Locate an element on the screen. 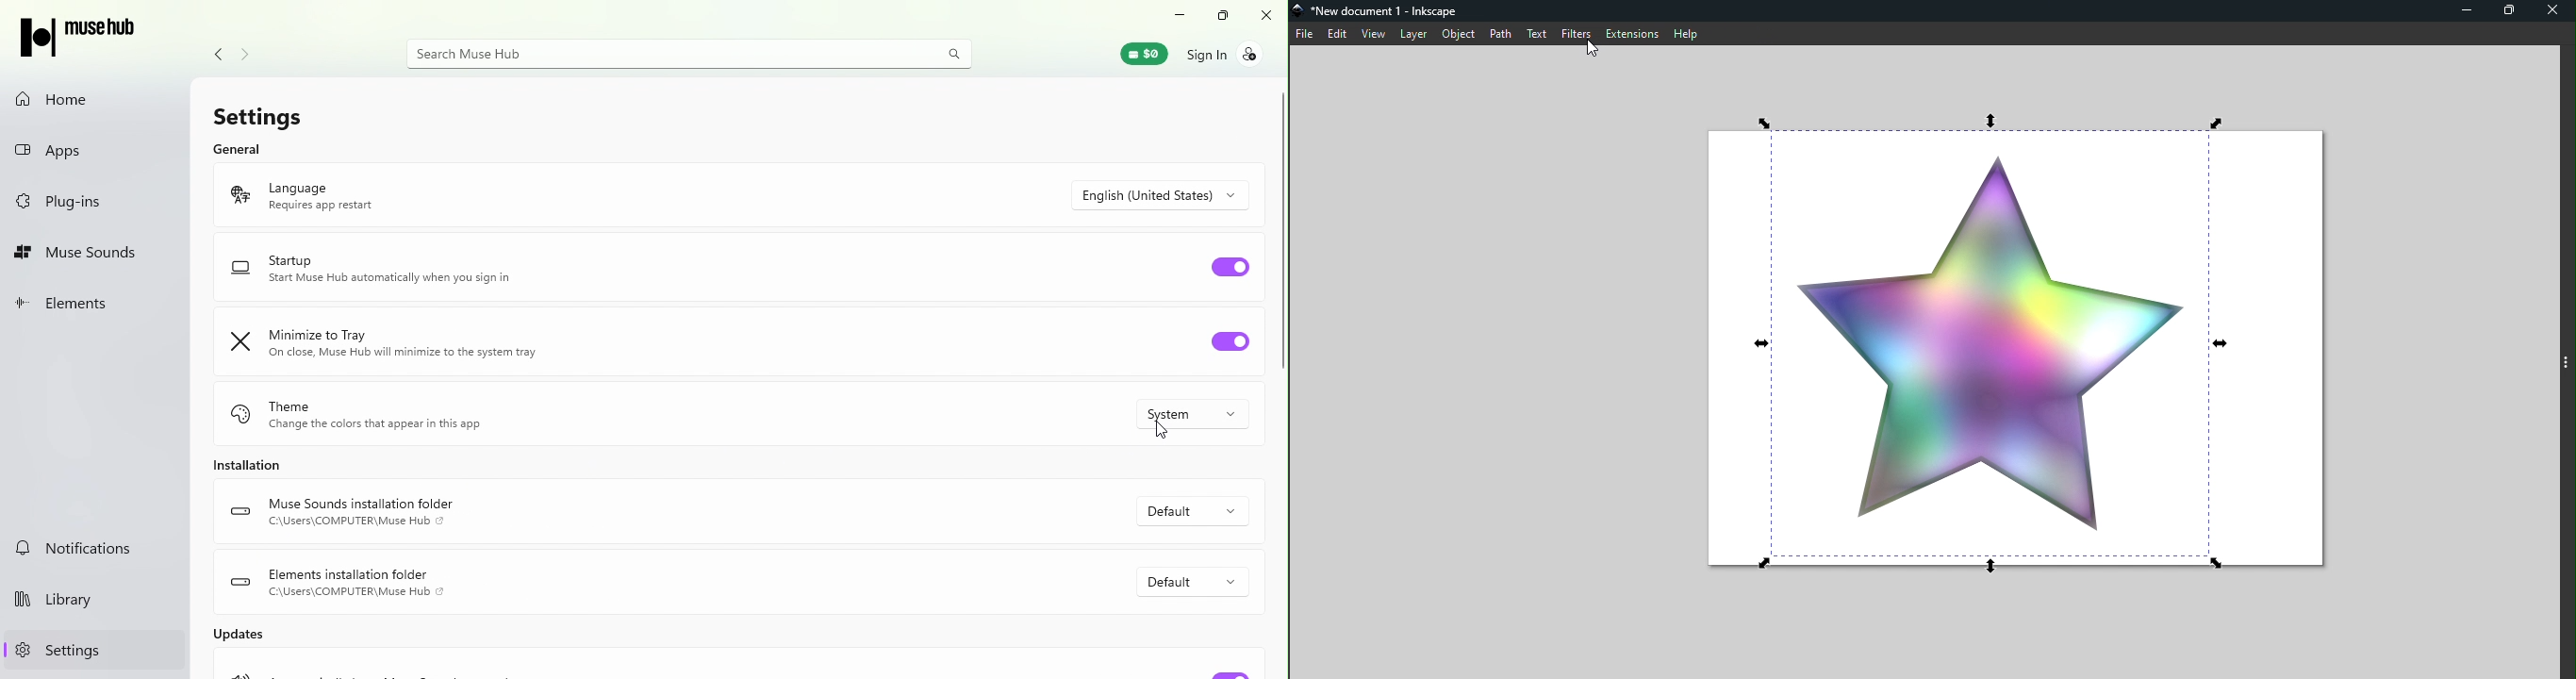  Toggle startup is located at coordinates (1231, 267).